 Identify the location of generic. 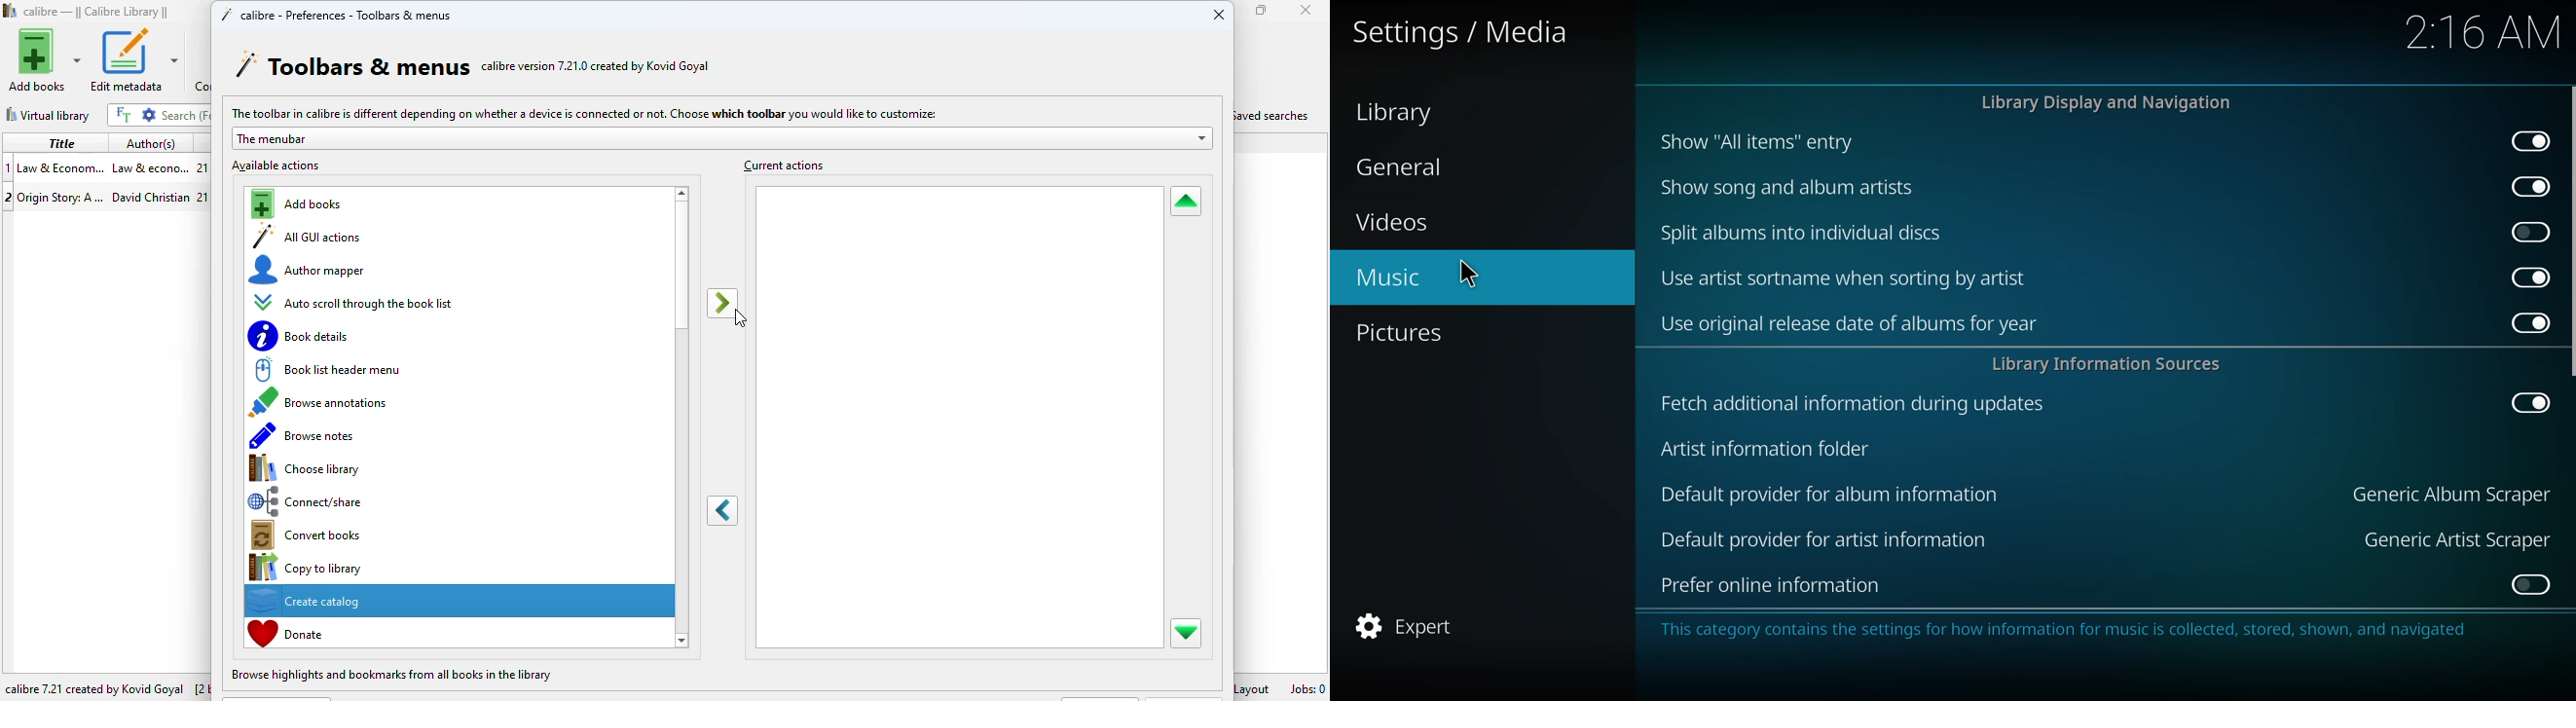
(2448, 494).